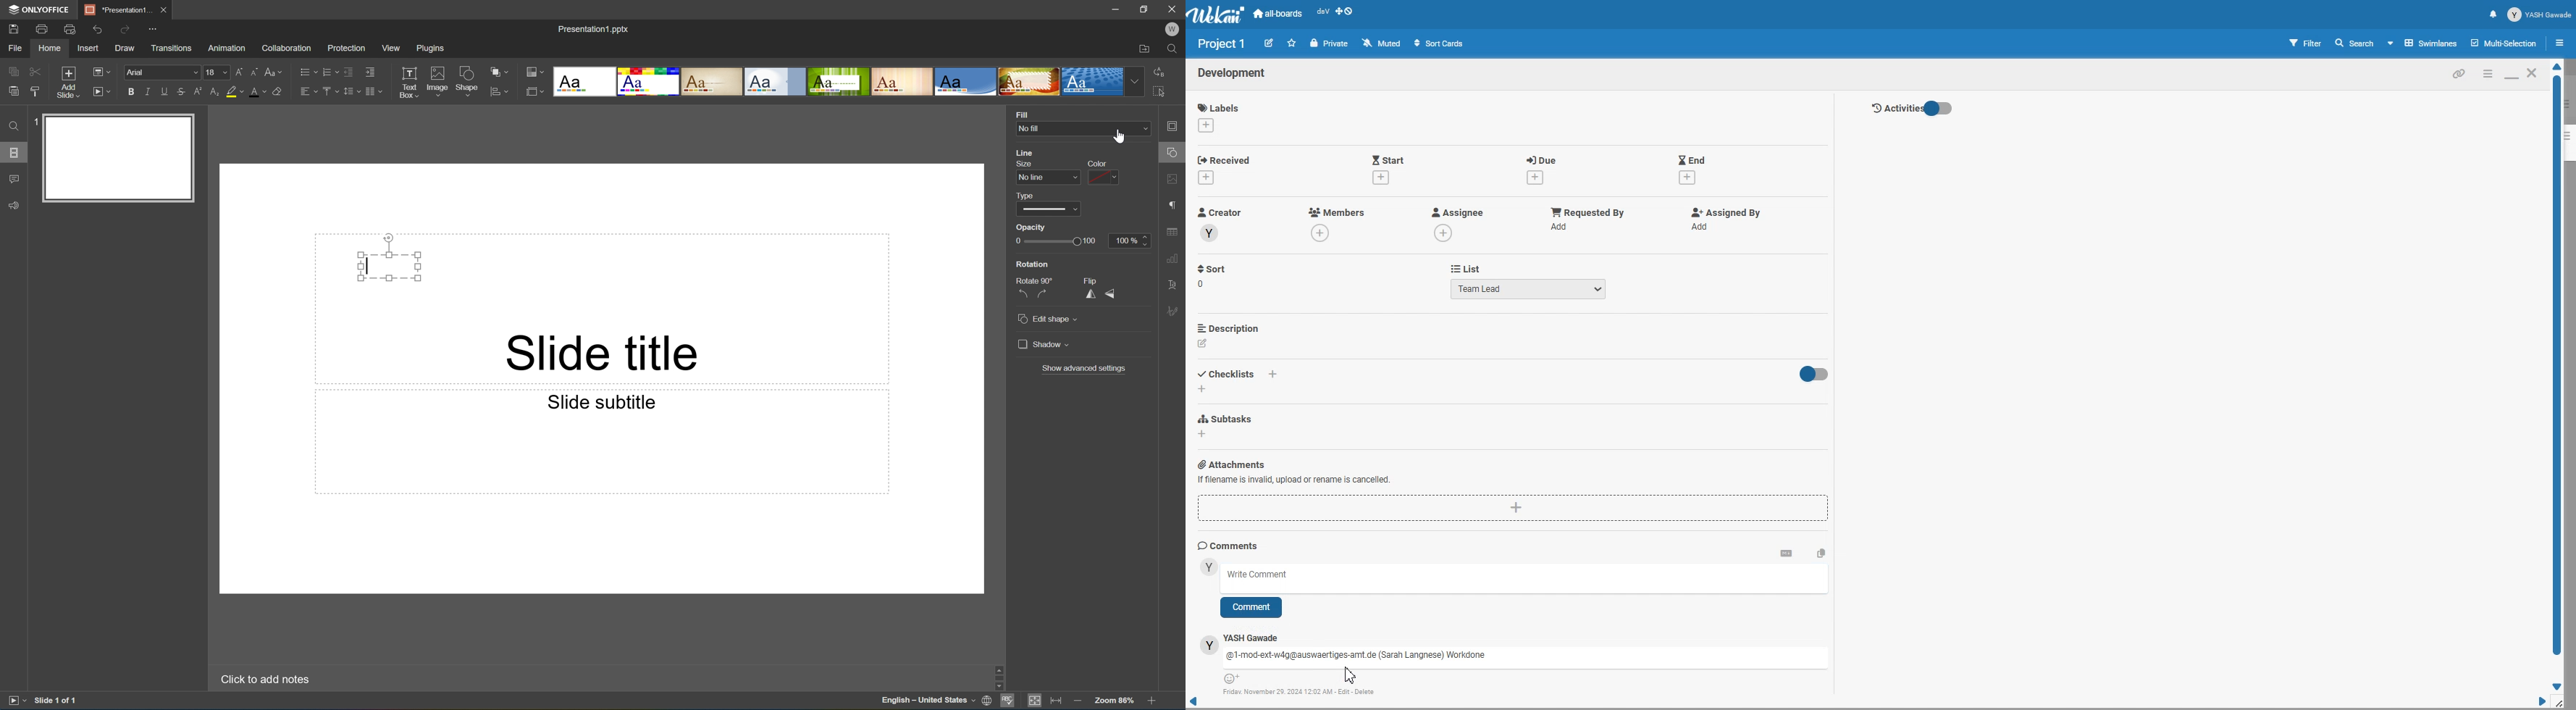  What do you see at coordinates (1532, 178) in the screenshot?
I see `add` at bounding box center [1532, 178].